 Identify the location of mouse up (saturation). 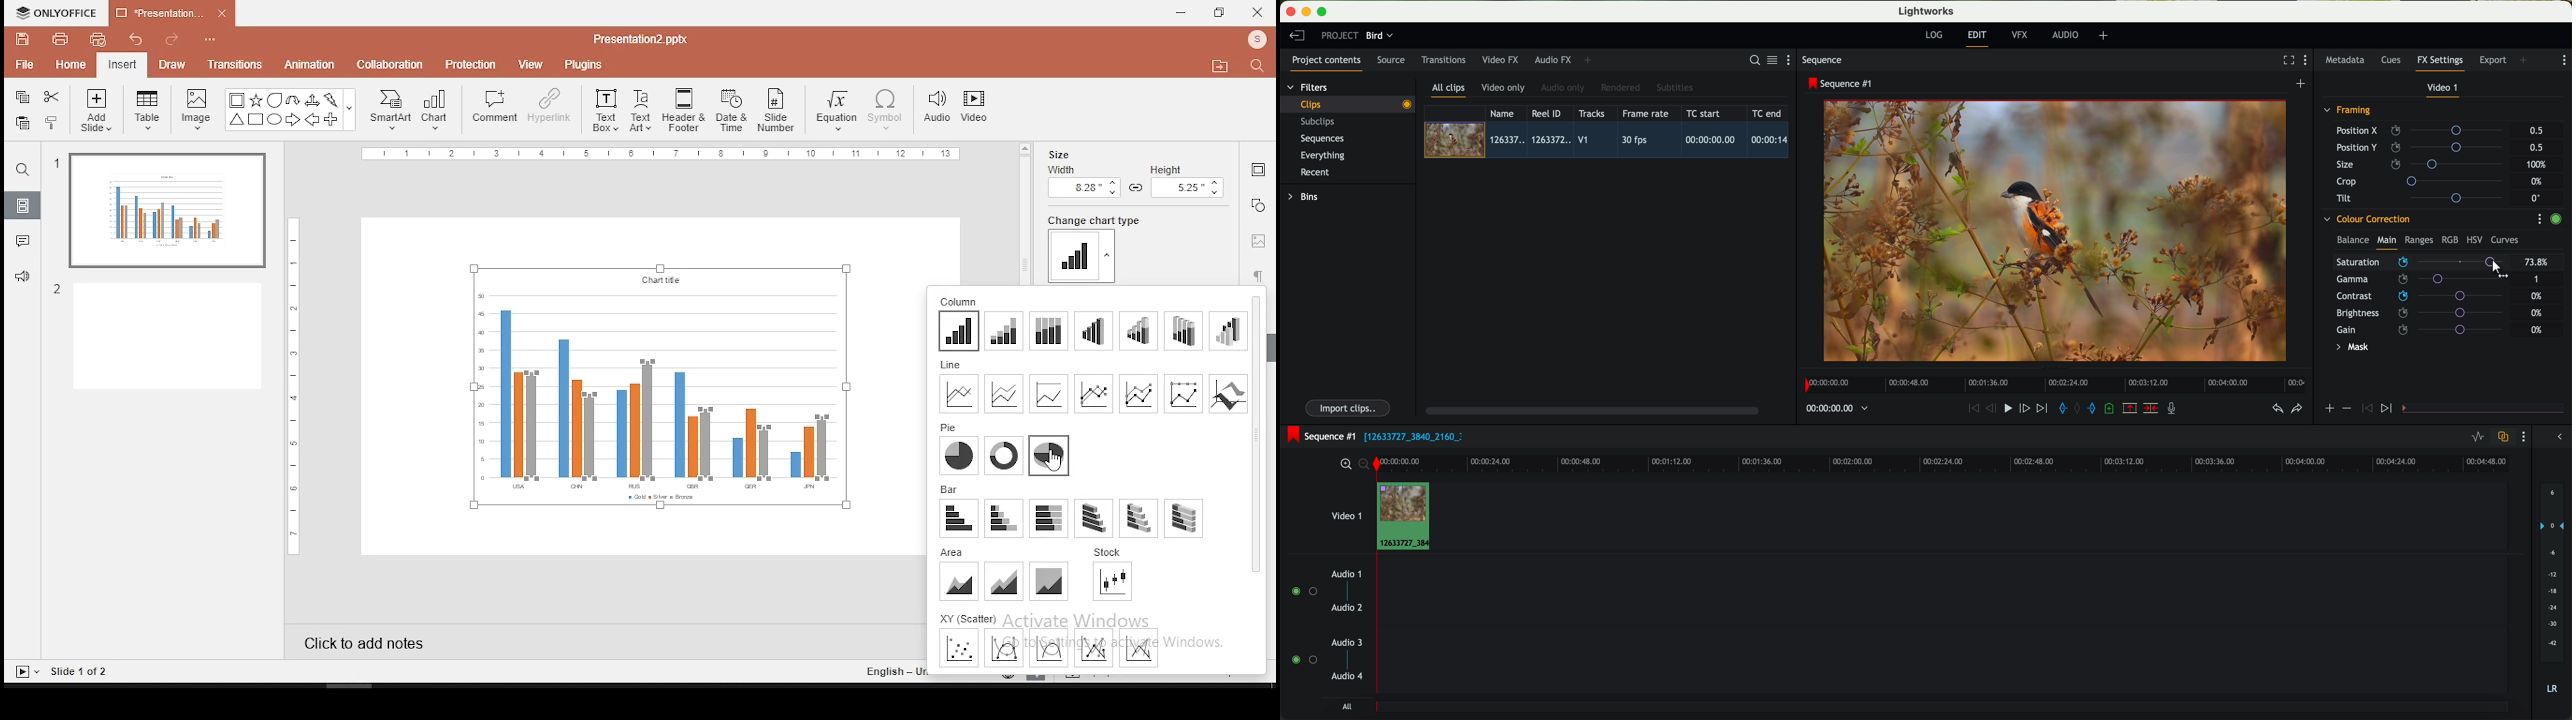
(2421, 263).